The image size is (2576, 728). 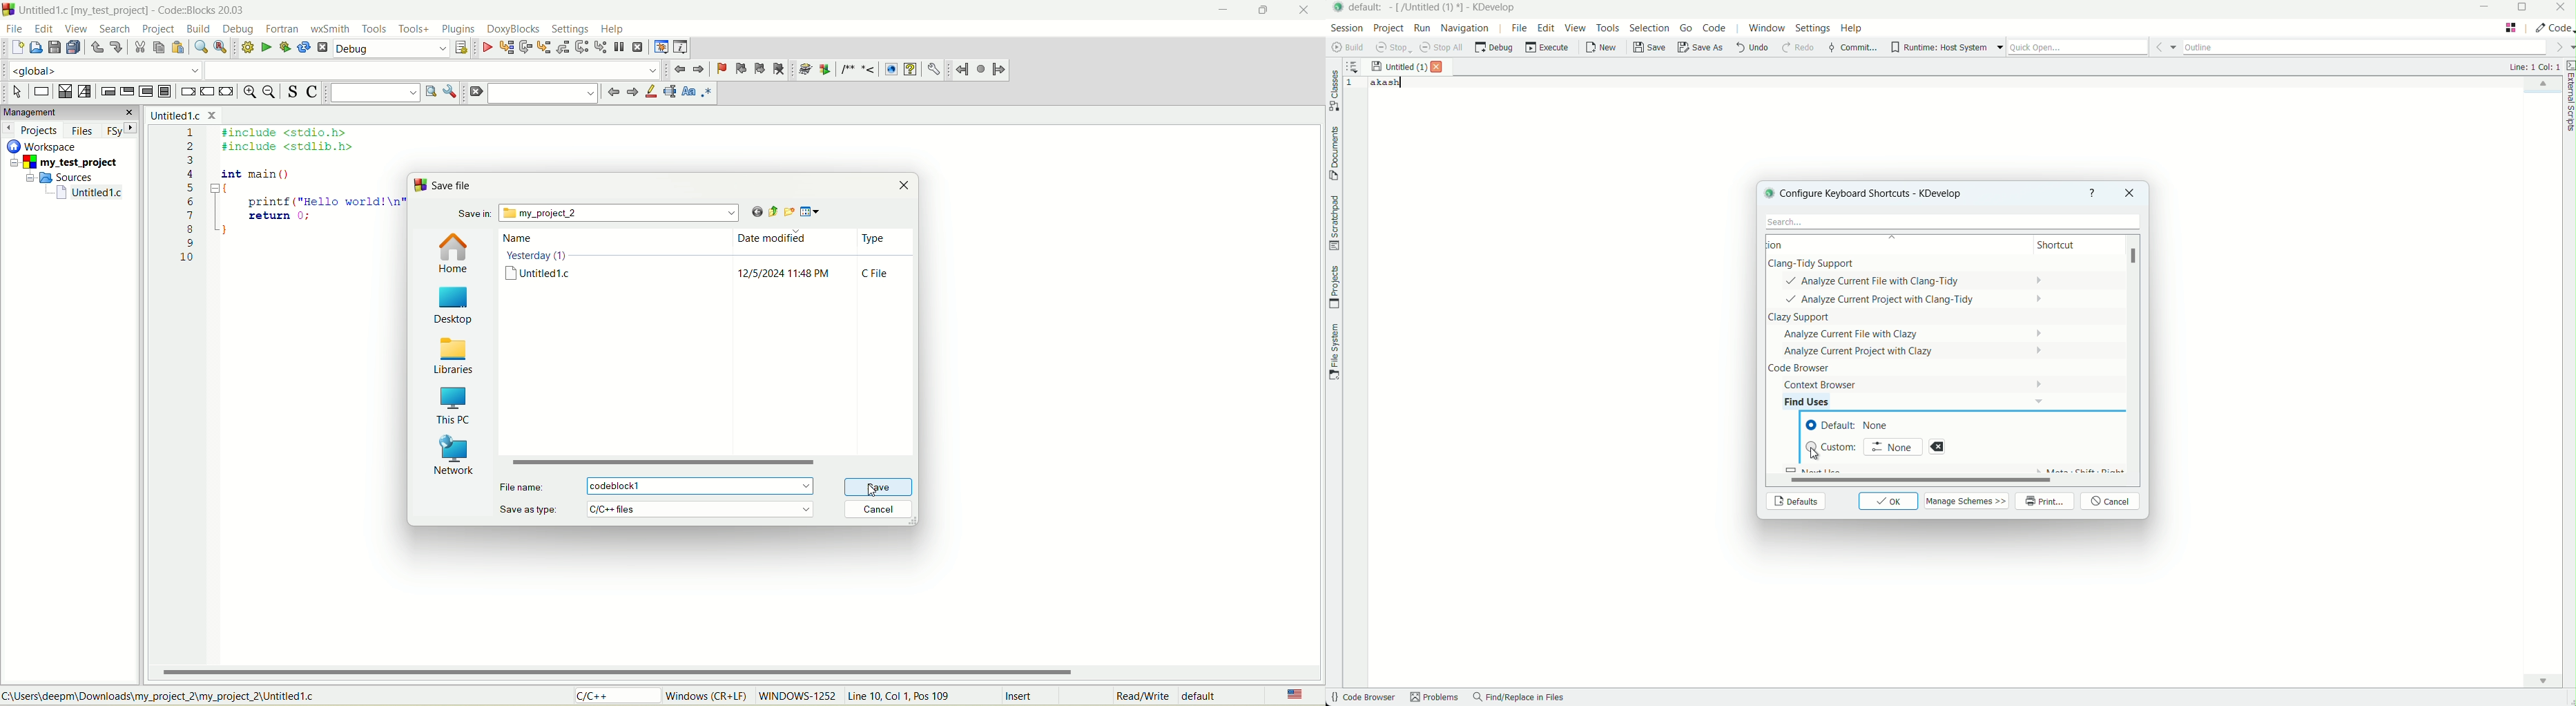 What do you see at coordinates (599, 46) in the screenshot?
I see `step into instruction` at bounding box center [599, 46].